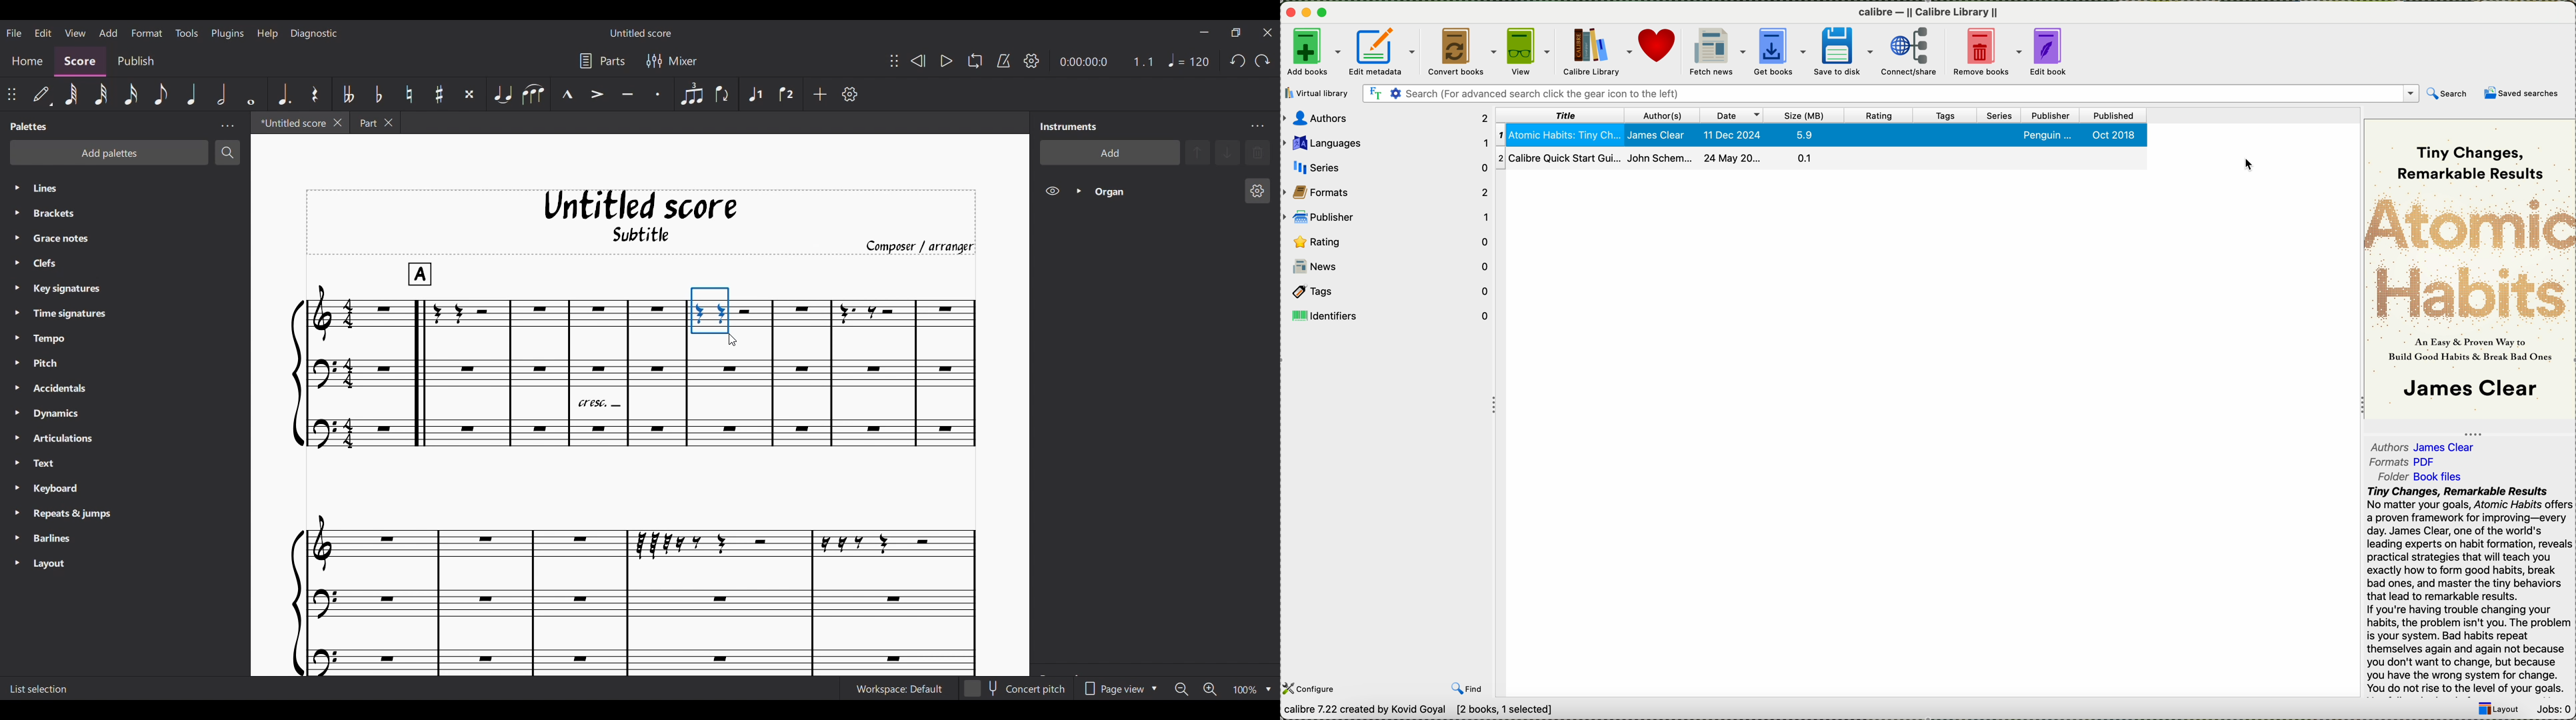  What do you see at coordinates (139, 376) in the screenshot?
I see `List of palettes` at bounding box center [139, 376].